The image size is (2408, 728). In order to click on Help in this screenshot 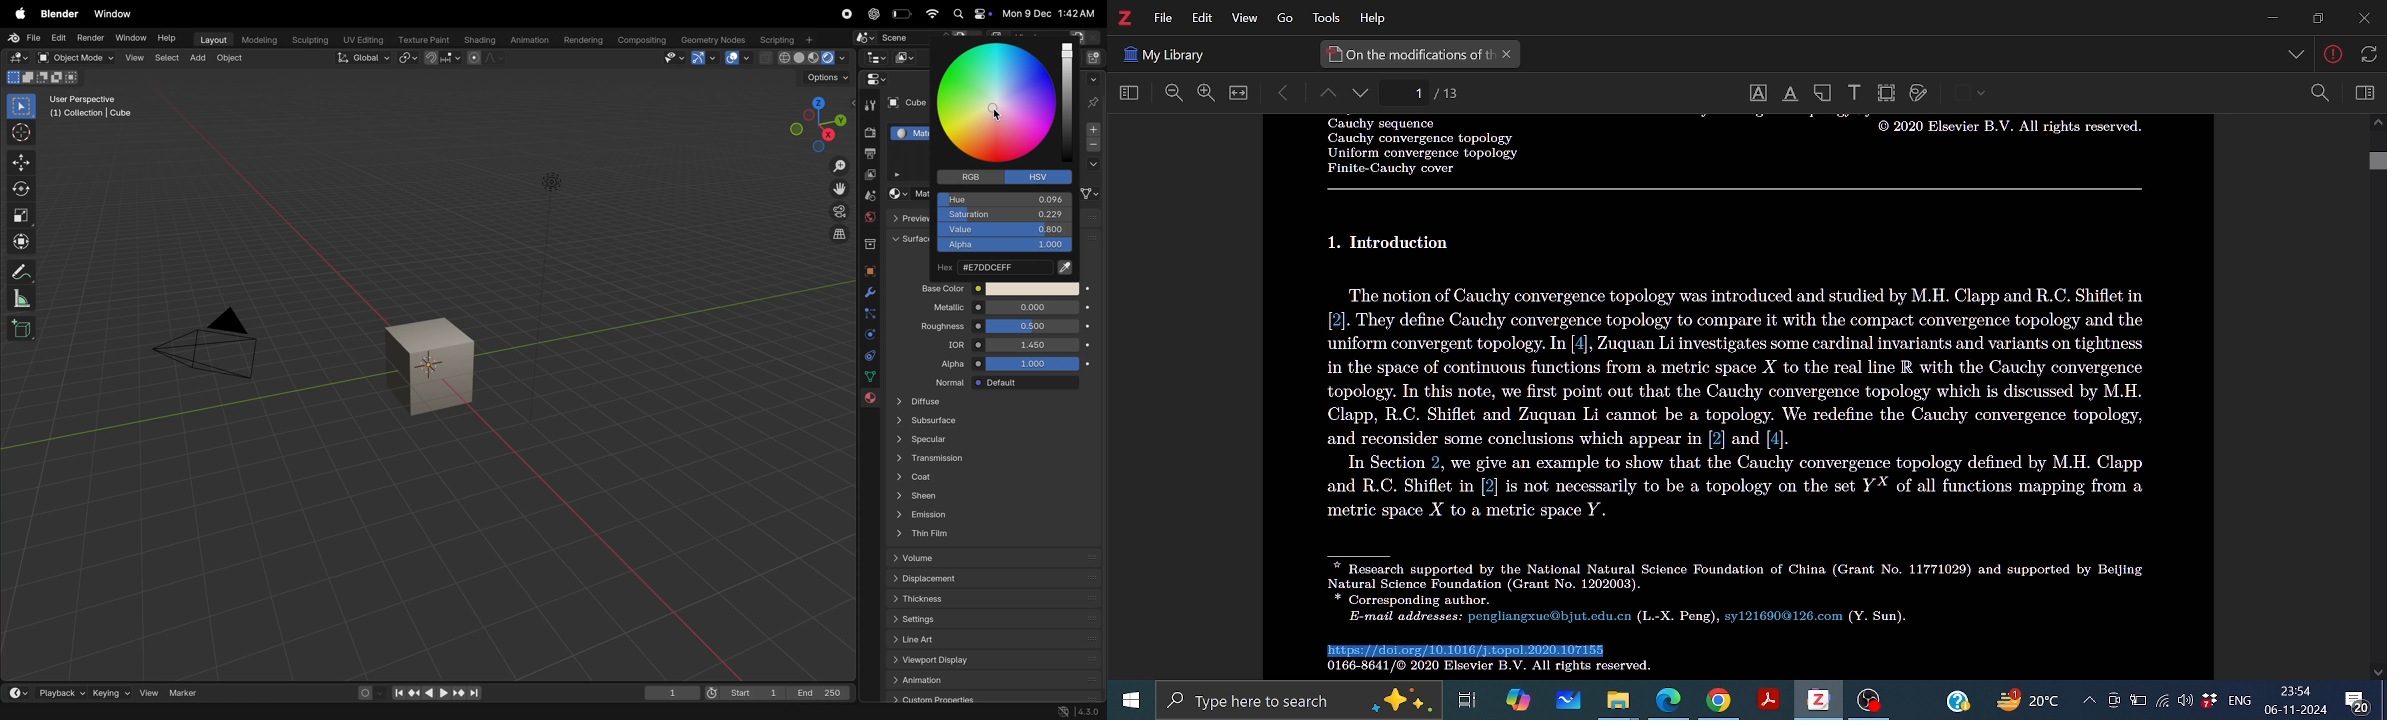, I will do `click(1957, 699)`.